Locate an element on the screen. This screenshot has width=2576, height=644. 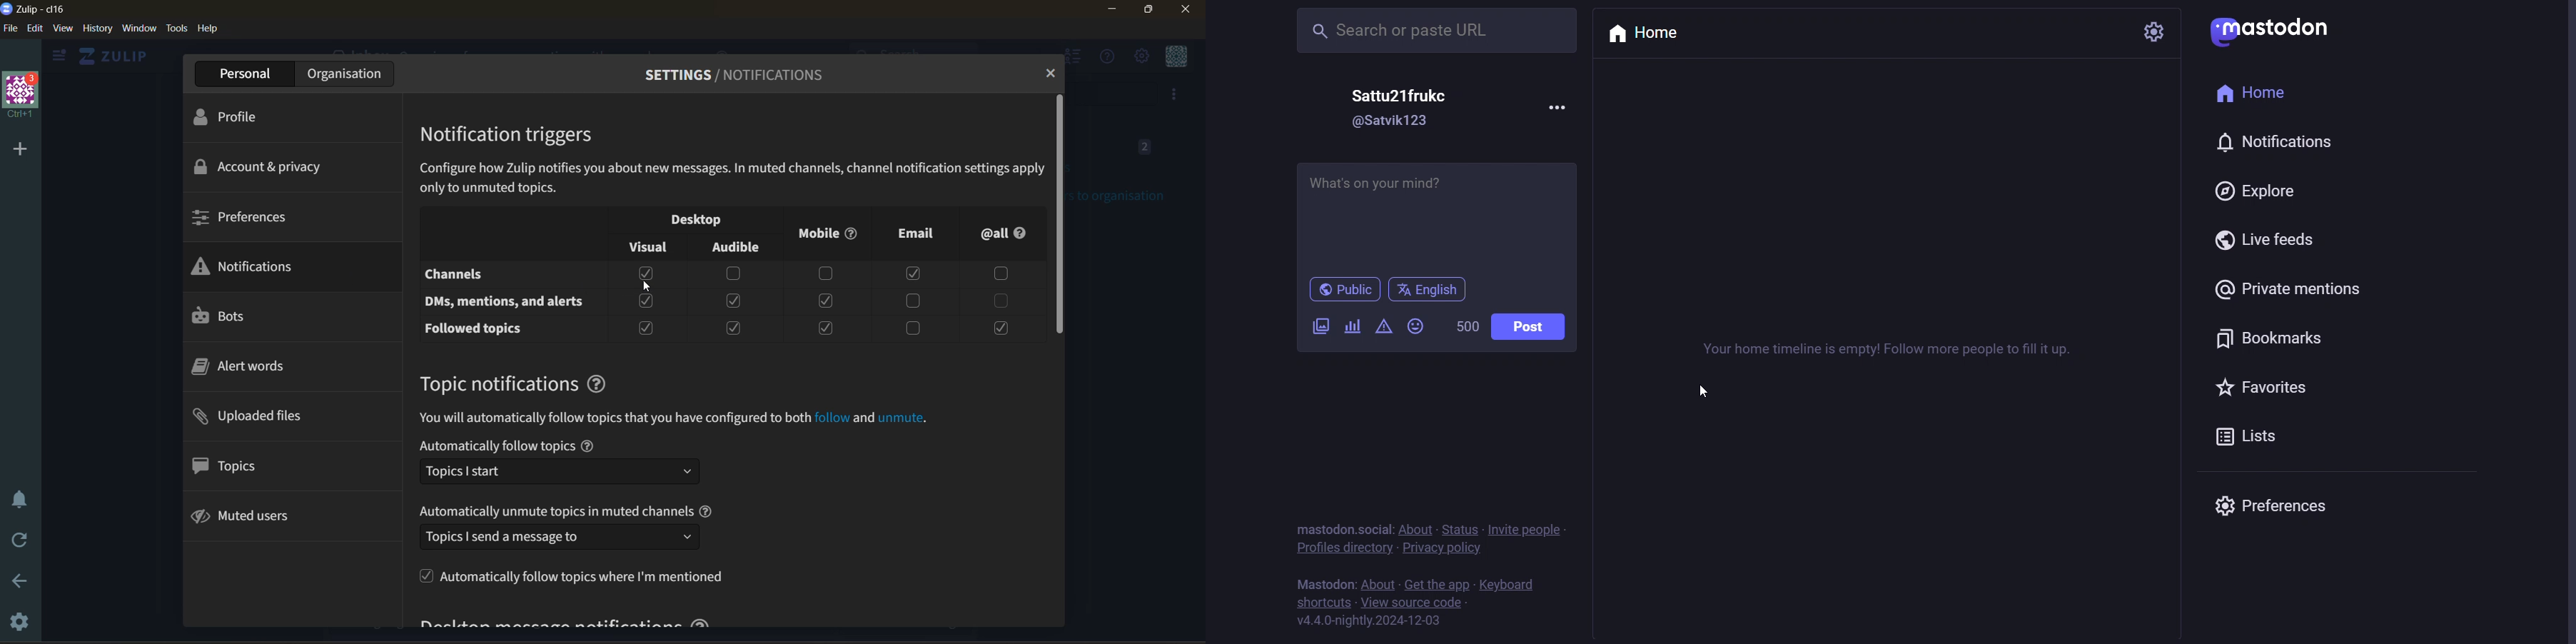
close is located at coordinates (1188, 9).